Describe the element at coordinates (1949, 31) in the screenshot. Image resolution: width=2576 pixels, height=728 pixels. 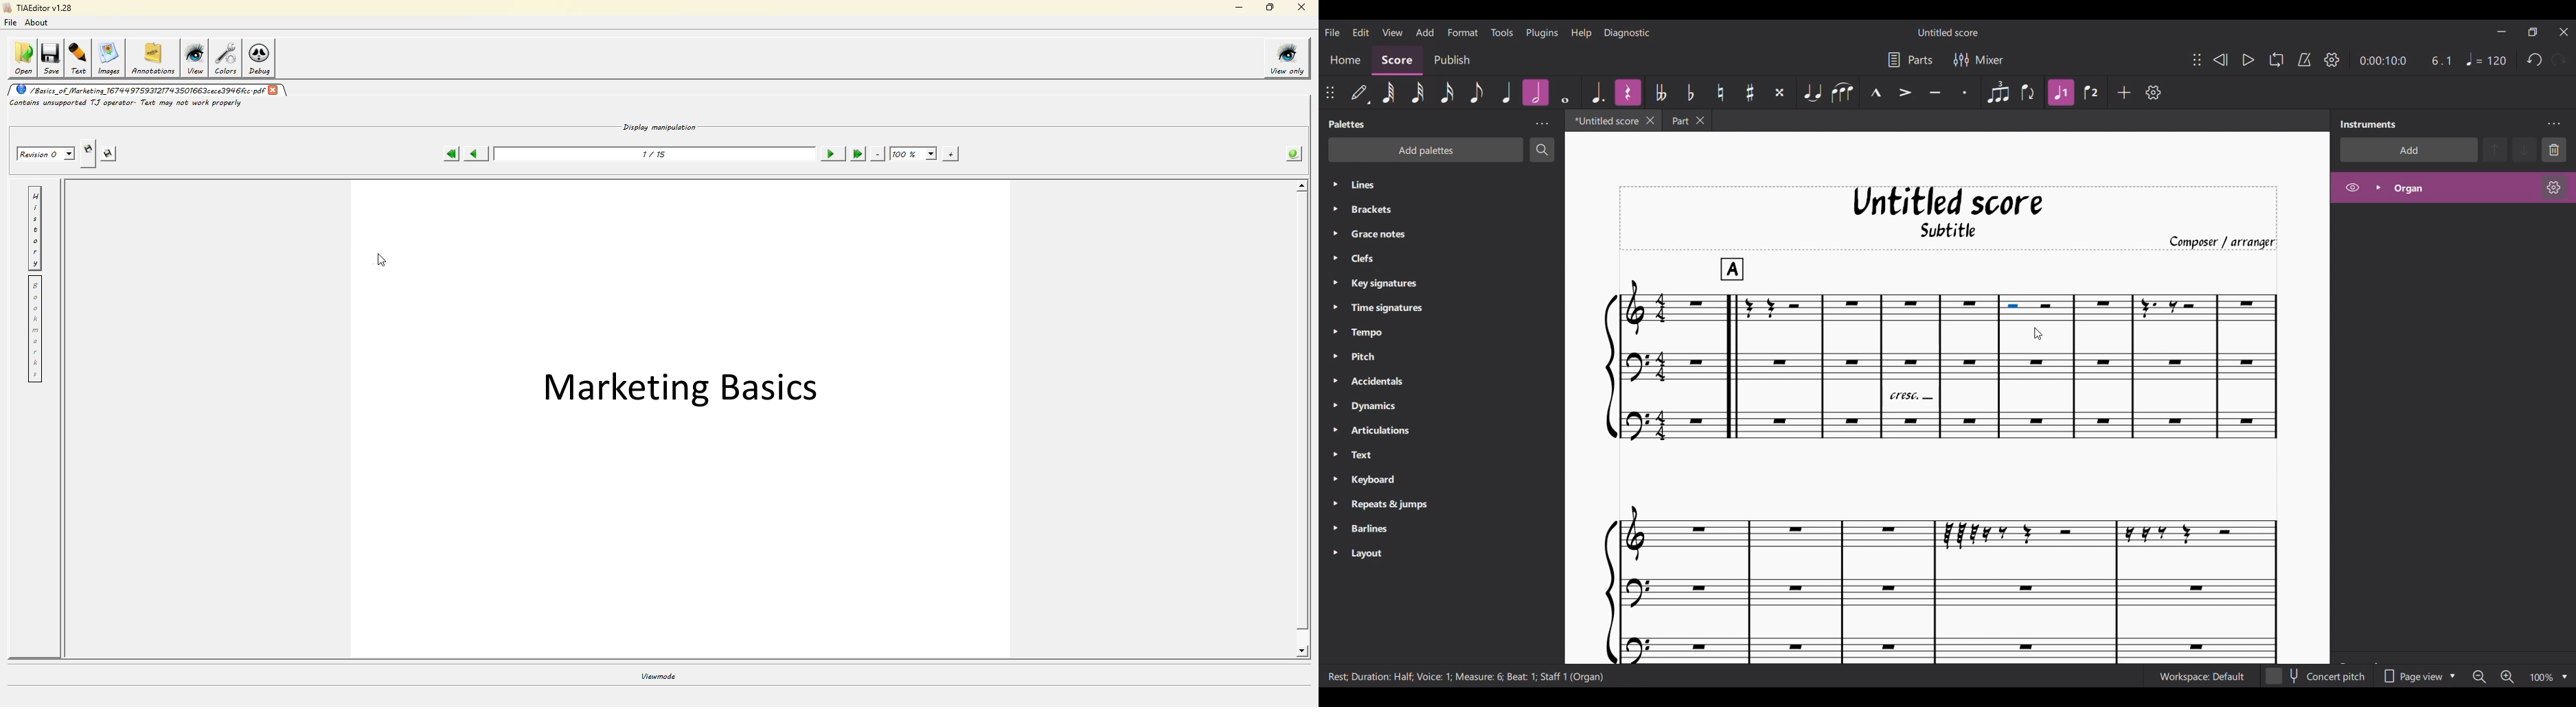
I see `Score name` at that location.